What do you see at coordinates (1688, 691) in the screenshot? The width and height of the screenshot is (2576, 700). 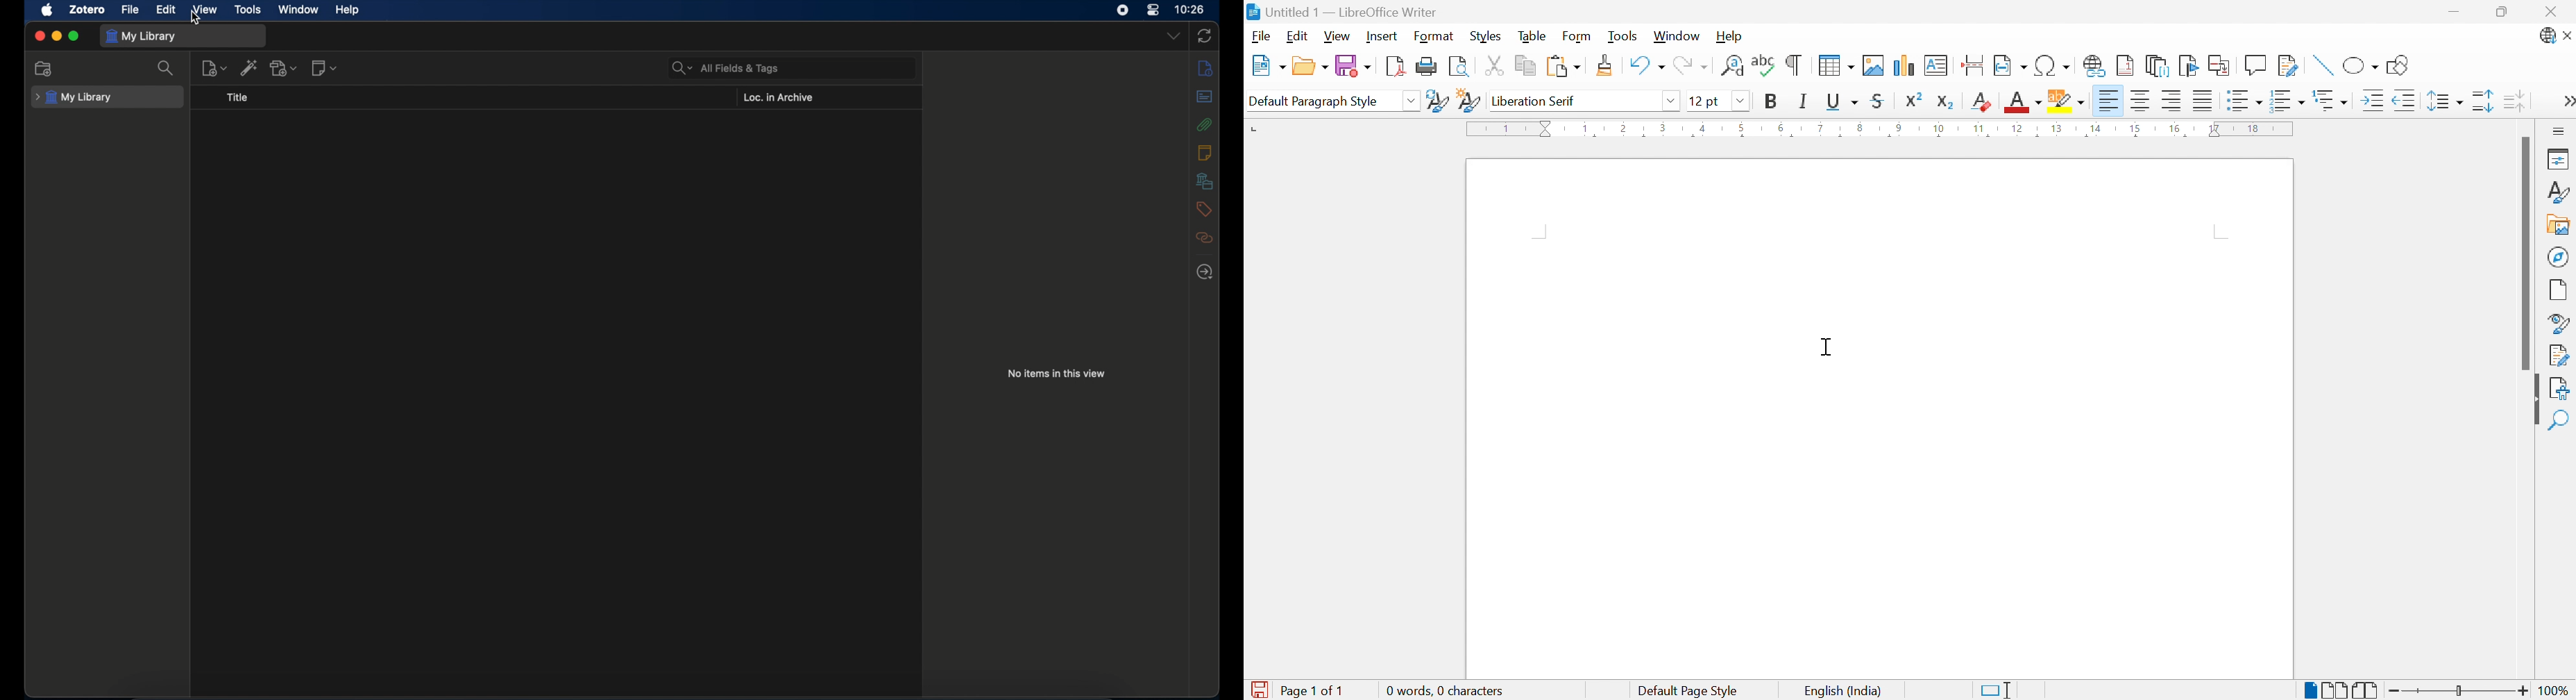 I see `Default page style` at bounding box center [1688, 691].